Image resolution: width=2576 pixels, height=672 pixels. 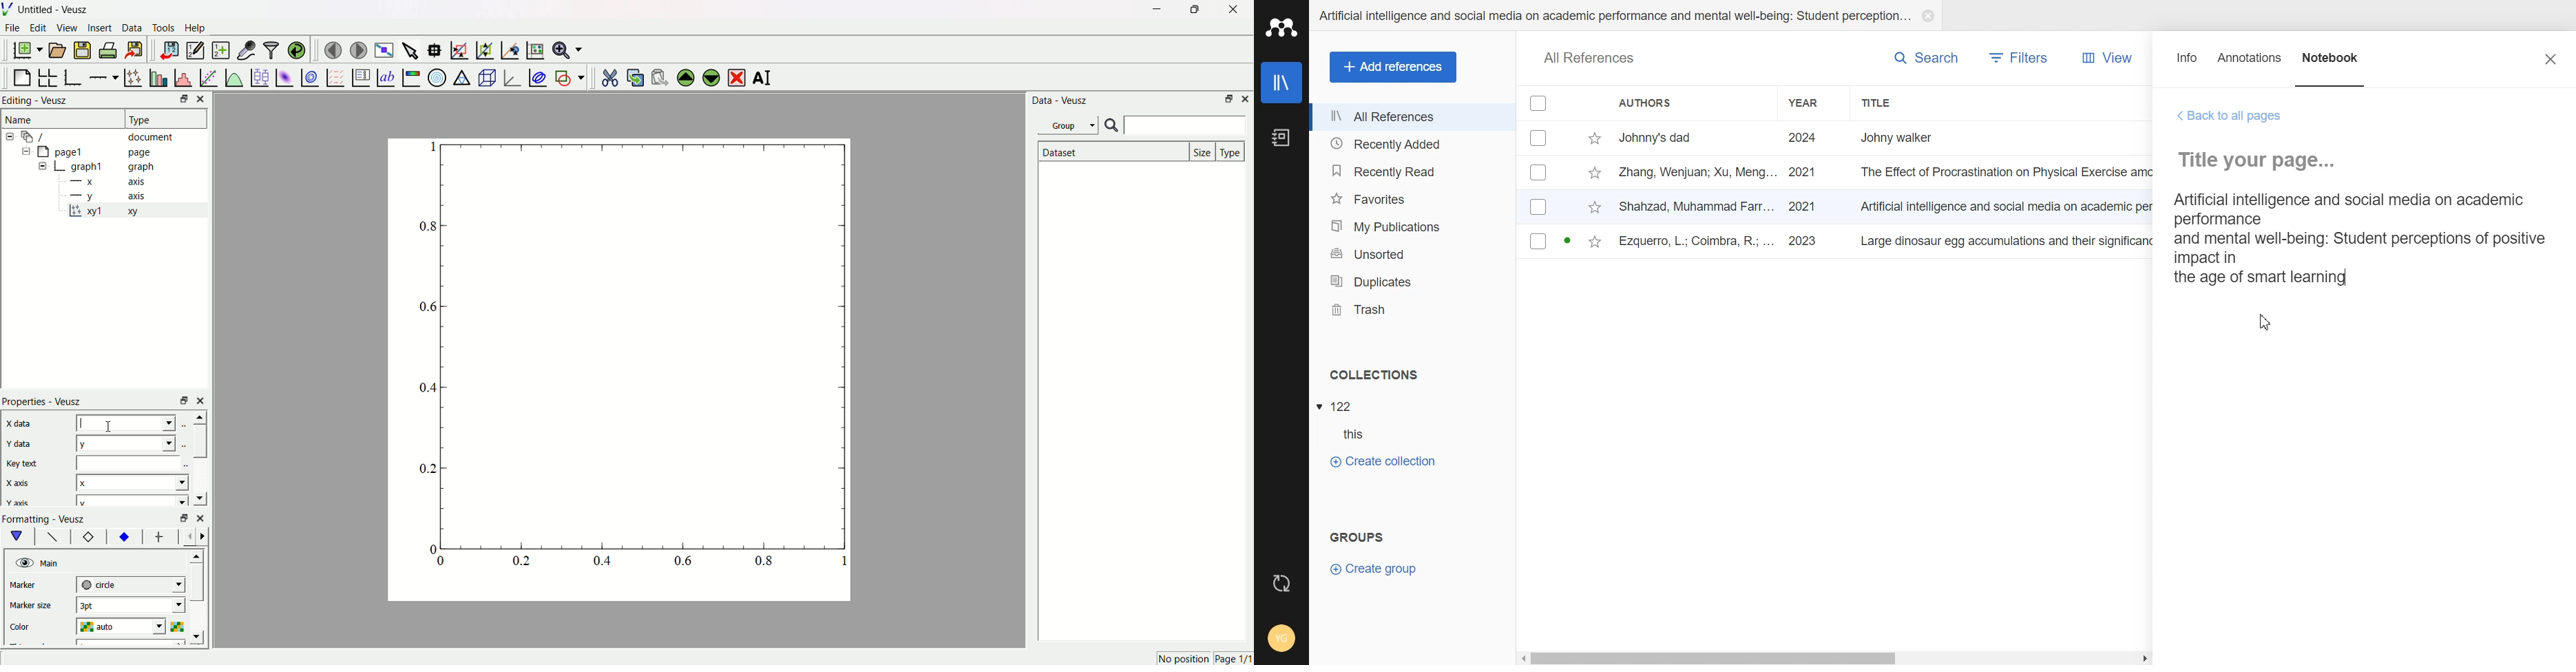 I want to click on 2021, so click(x=1802, y=207).